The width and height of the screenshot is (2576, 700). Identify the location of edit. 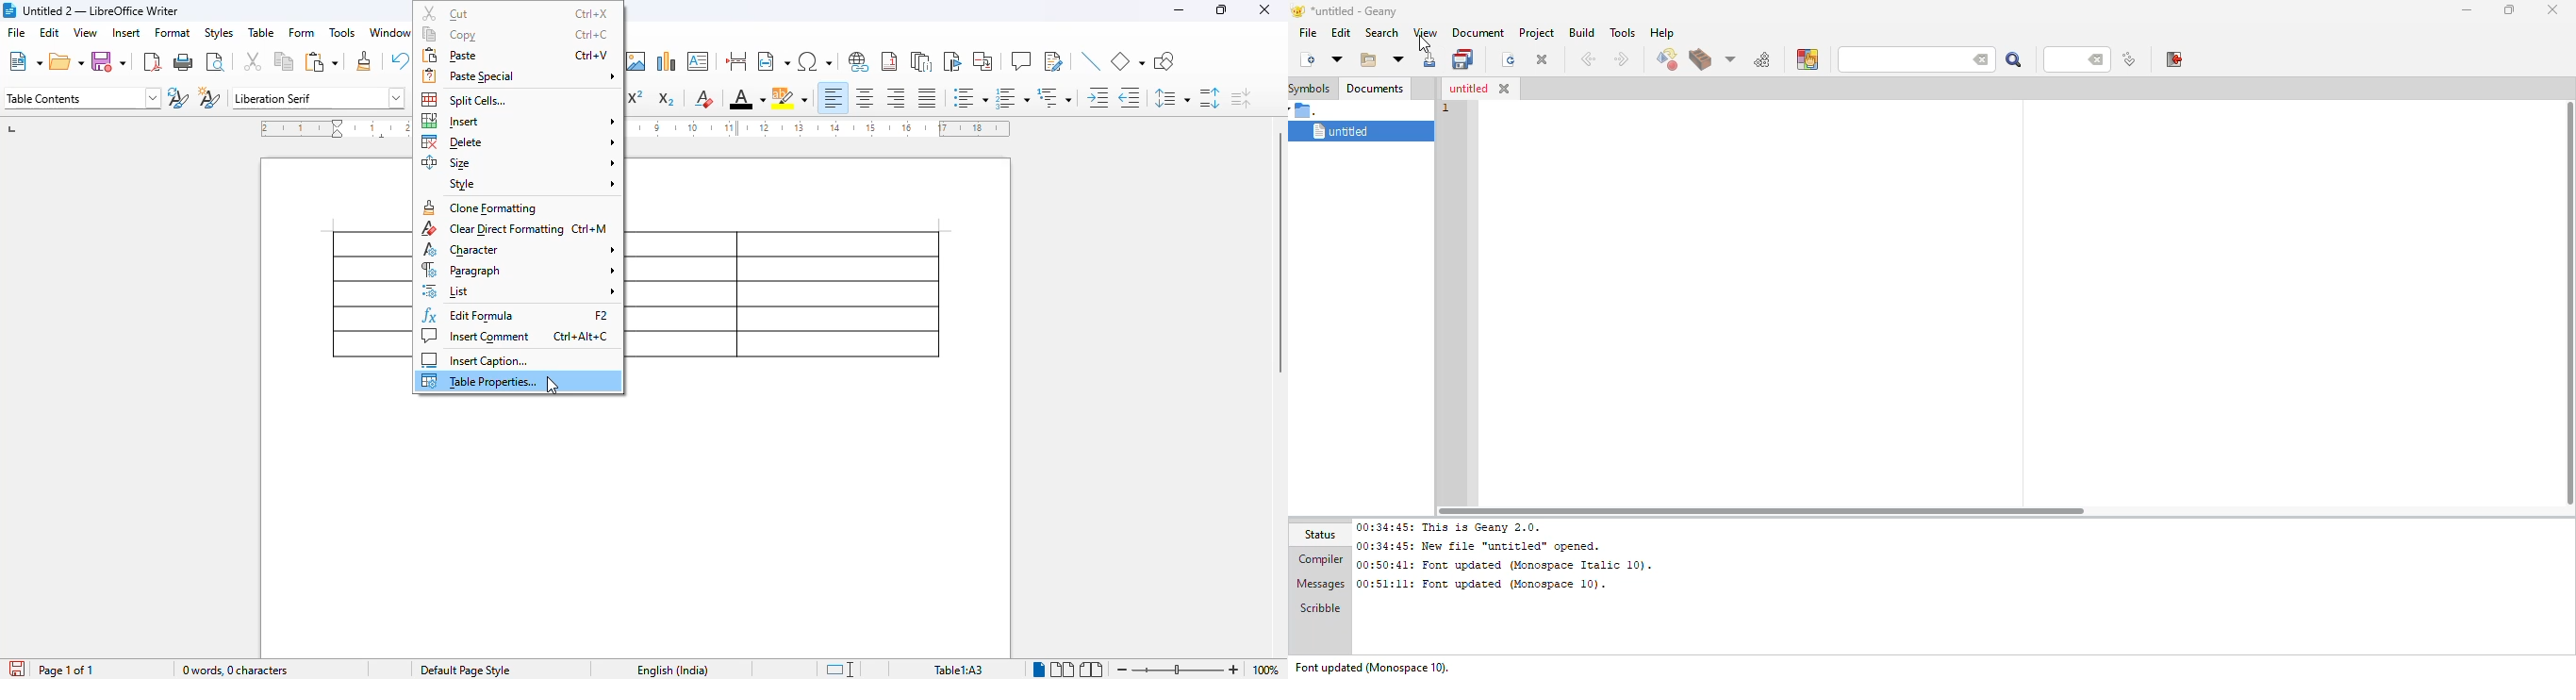
(50, 32).